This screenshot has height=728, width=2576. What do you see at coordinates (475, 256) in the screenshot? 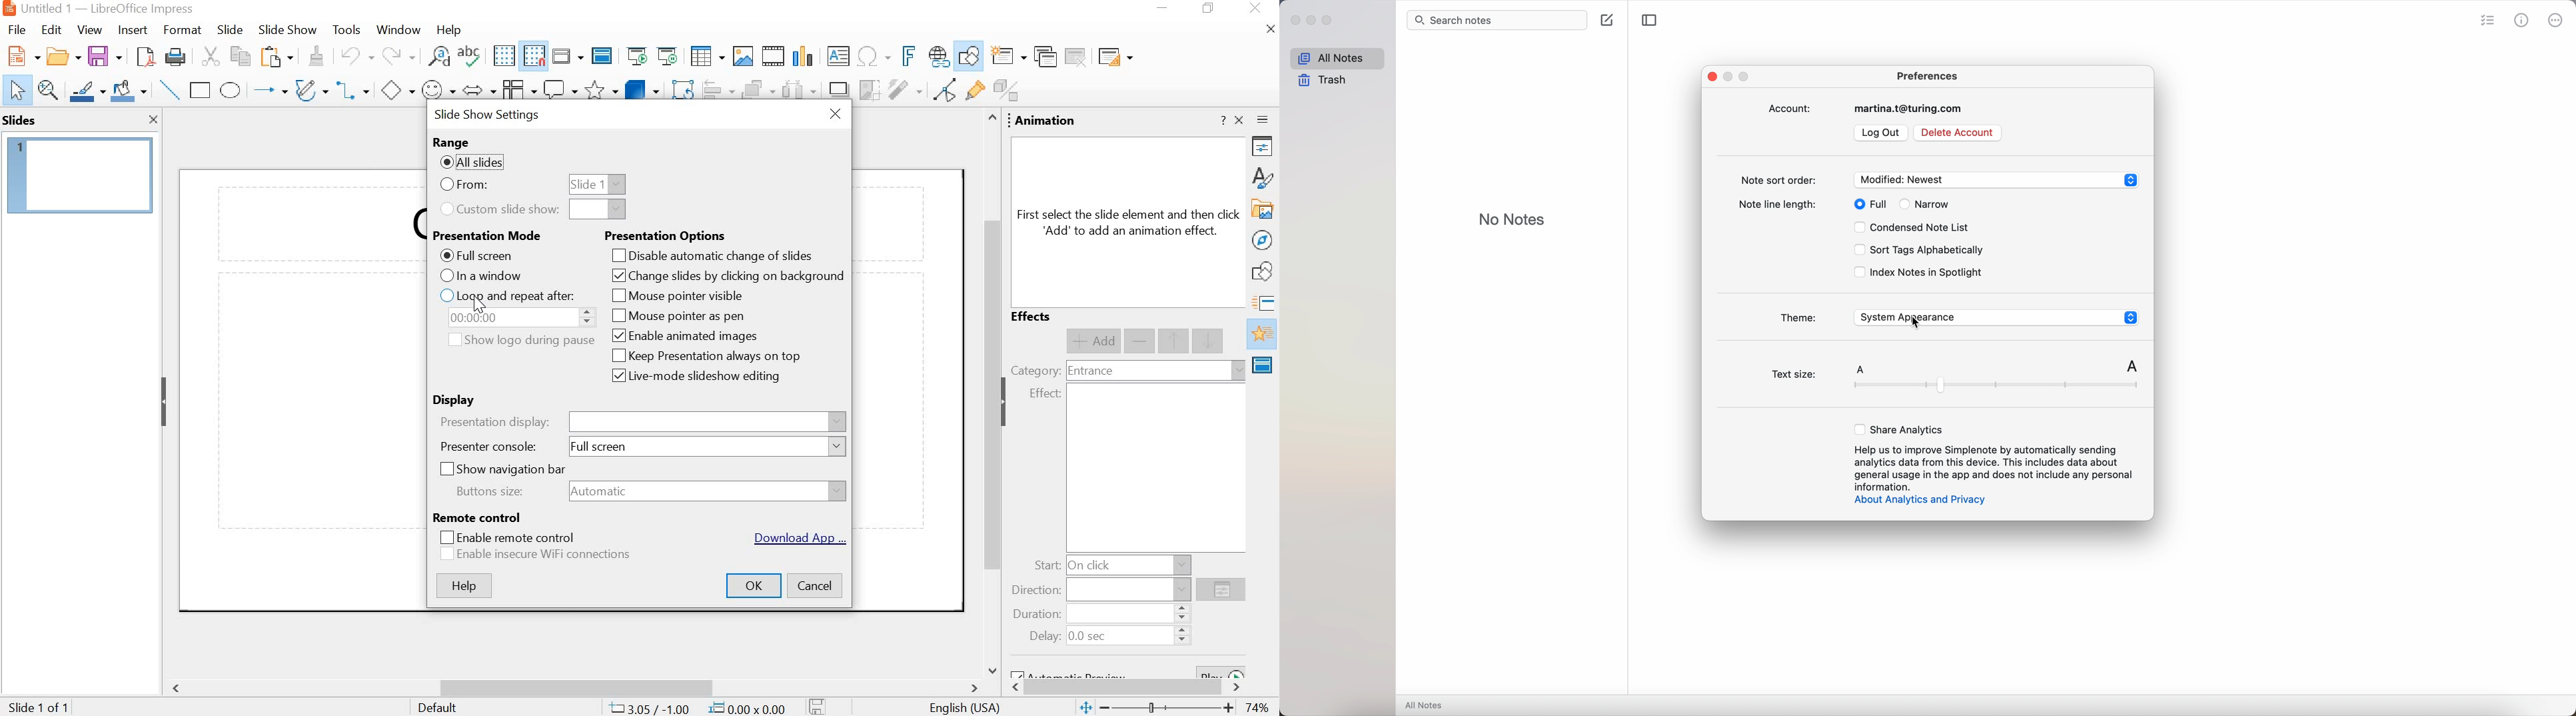
I see `full screen` at bounding box center [475, 256].